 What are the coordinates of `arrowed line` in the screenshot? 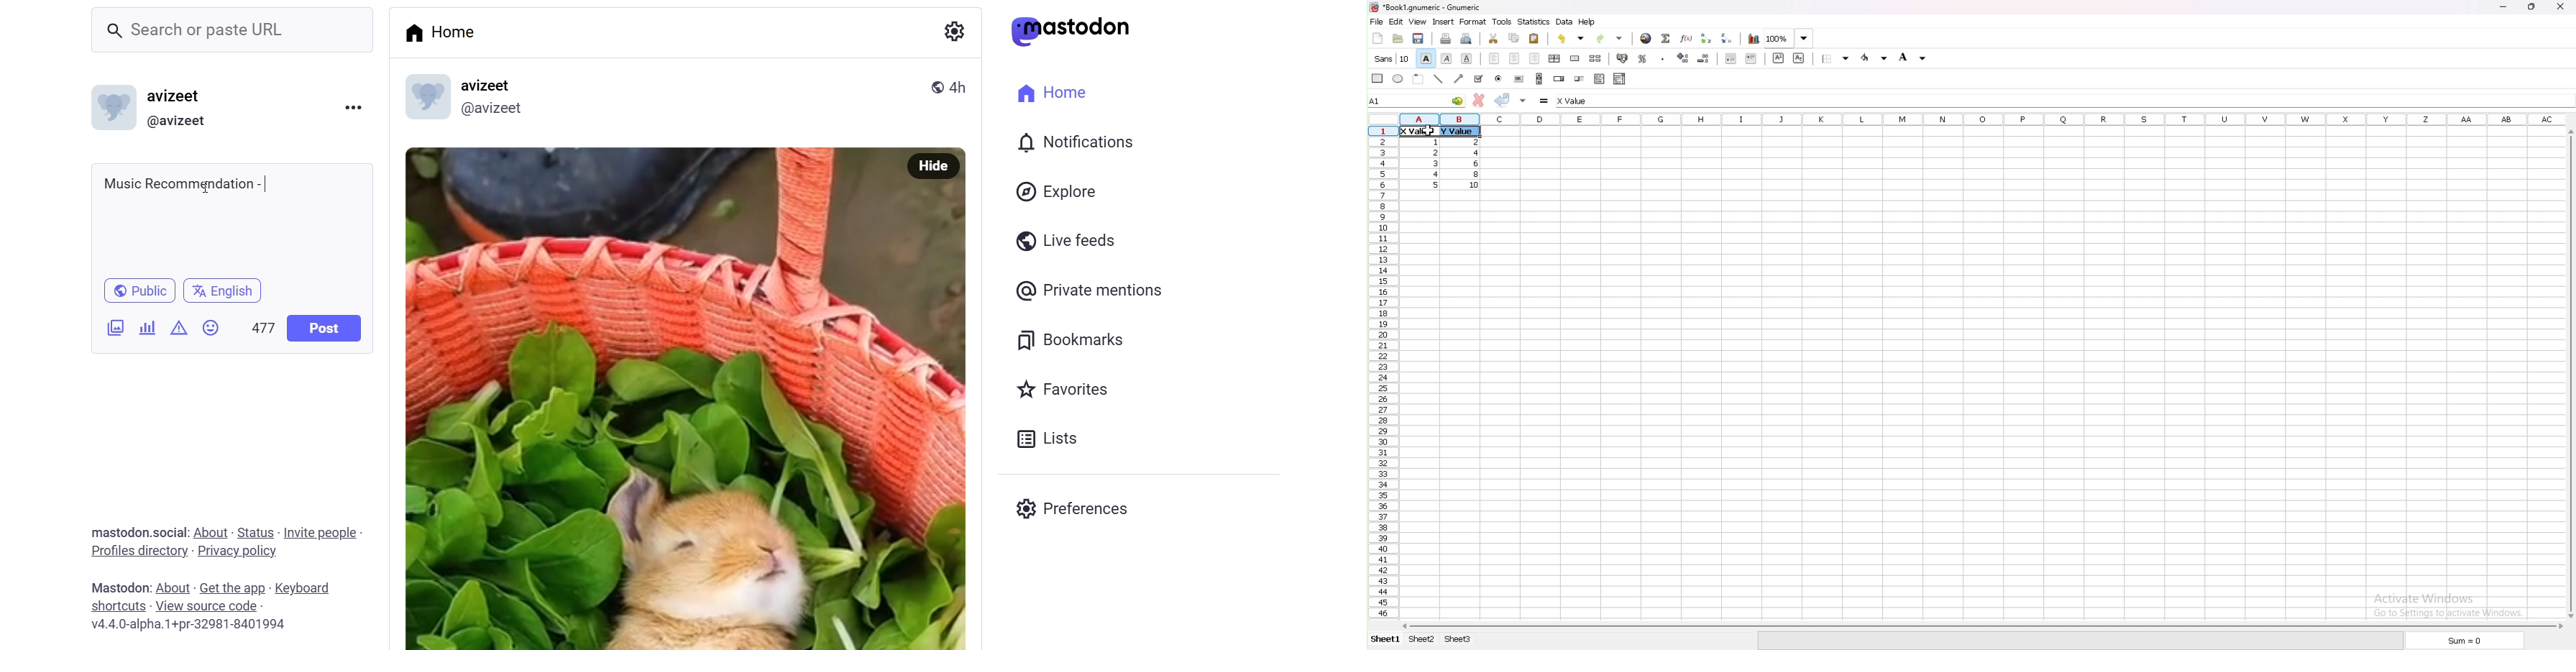 It's located at (1459, 78).